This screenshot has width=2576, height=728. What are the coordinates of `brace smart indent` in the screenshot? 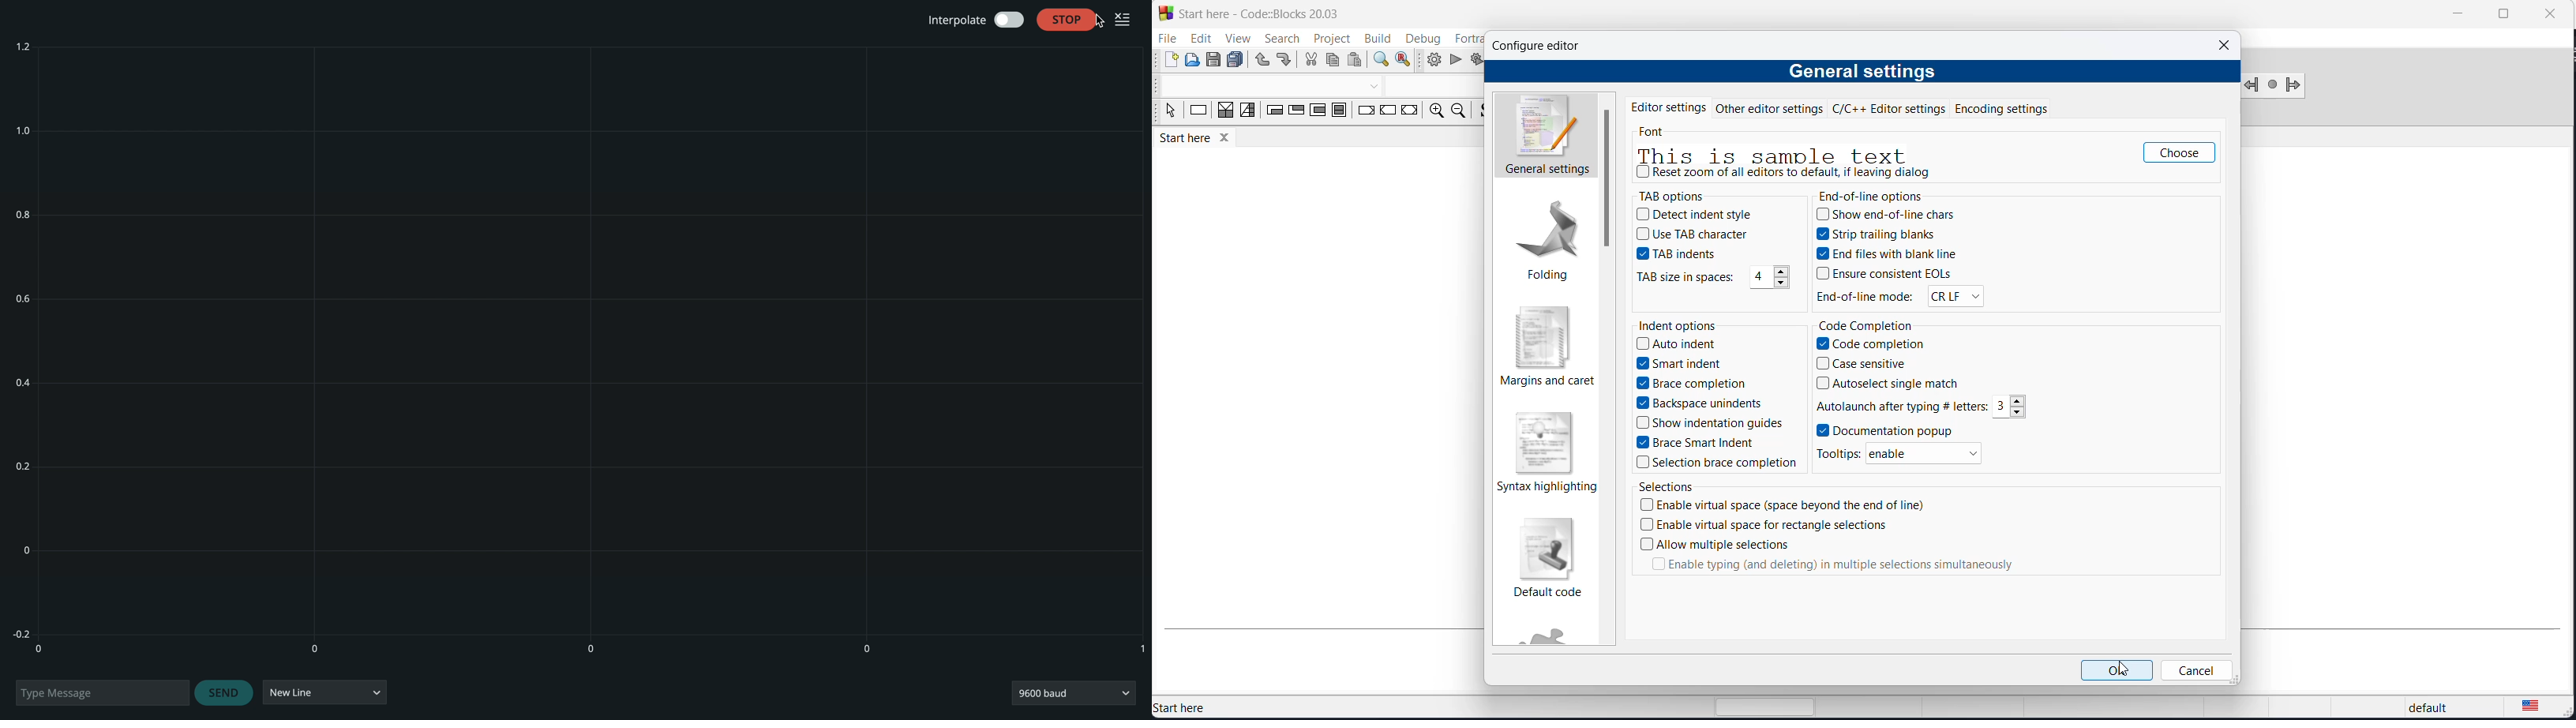 It's located at (1700, 444).